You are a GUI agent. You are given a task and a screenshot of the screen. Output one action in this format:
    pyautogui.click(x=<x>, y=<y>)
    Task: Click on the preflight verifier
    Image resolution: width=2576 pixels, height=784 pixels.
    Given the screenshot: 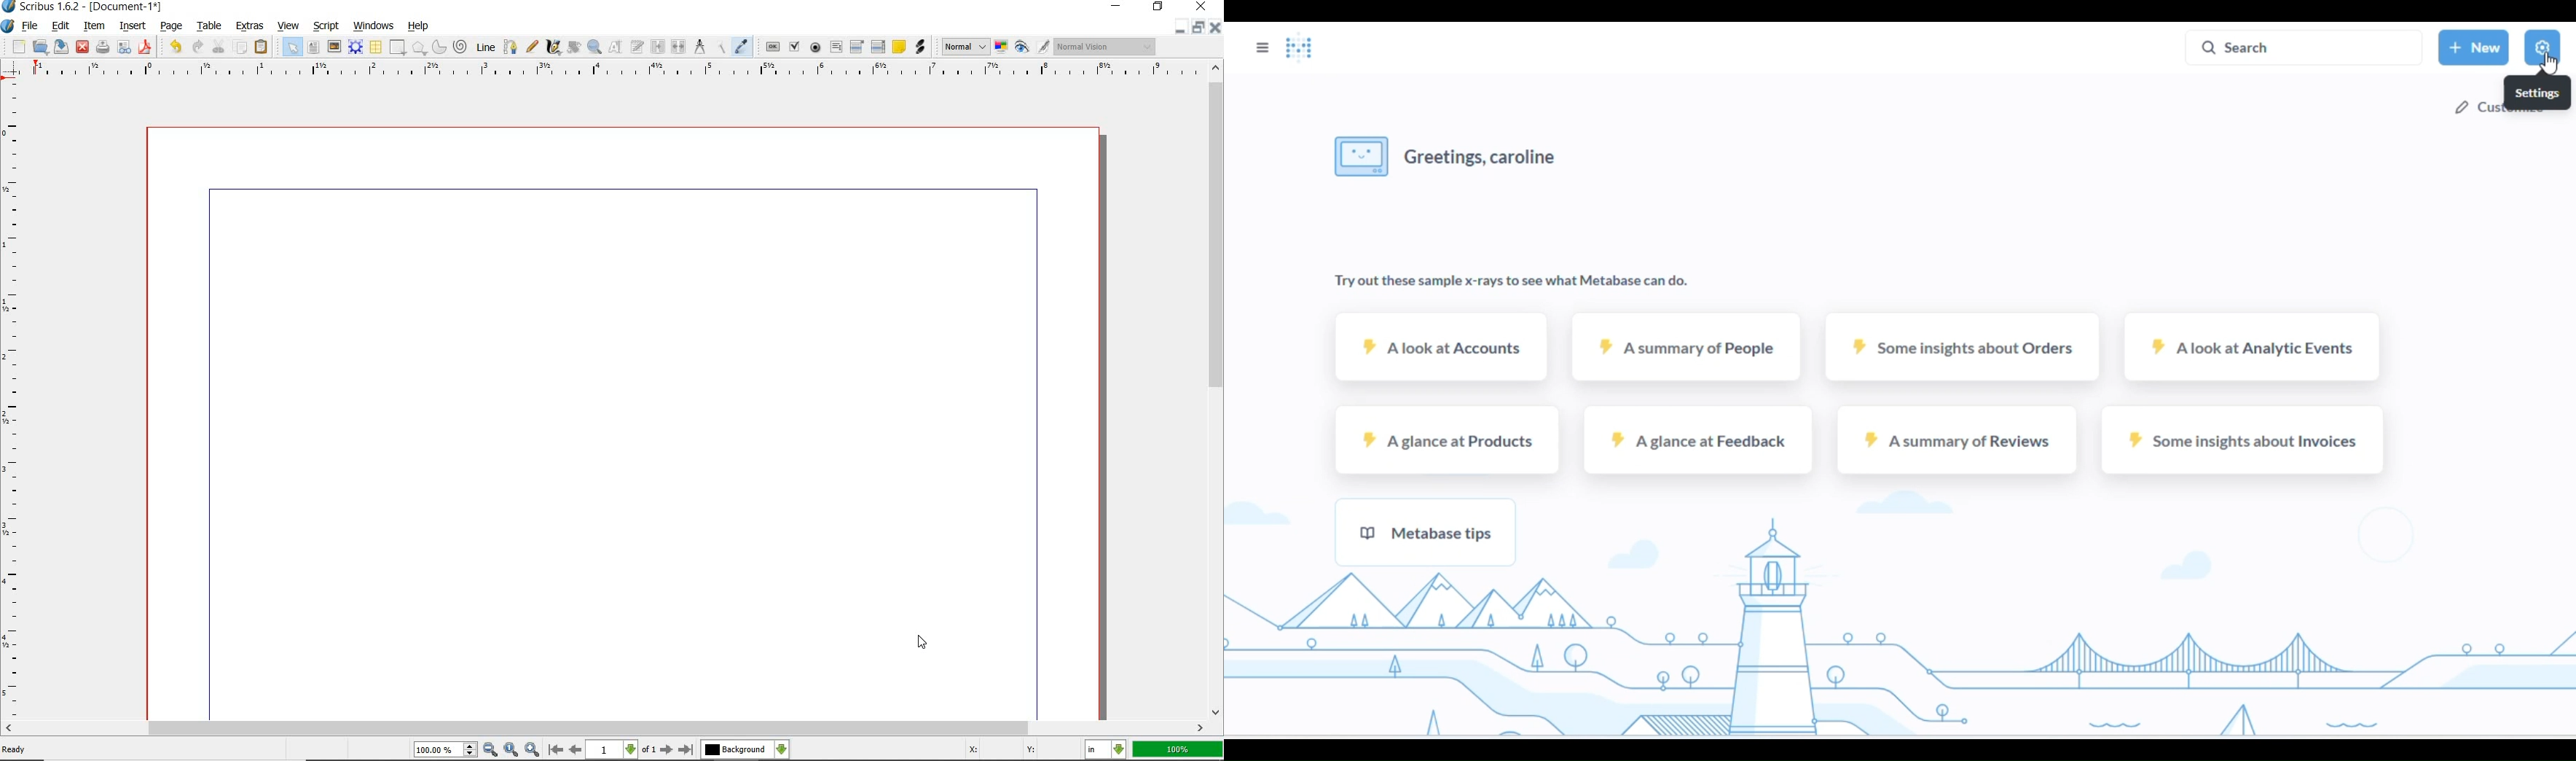 What is the action you would take?
    pyautogui.click(x=102, y=48)
    